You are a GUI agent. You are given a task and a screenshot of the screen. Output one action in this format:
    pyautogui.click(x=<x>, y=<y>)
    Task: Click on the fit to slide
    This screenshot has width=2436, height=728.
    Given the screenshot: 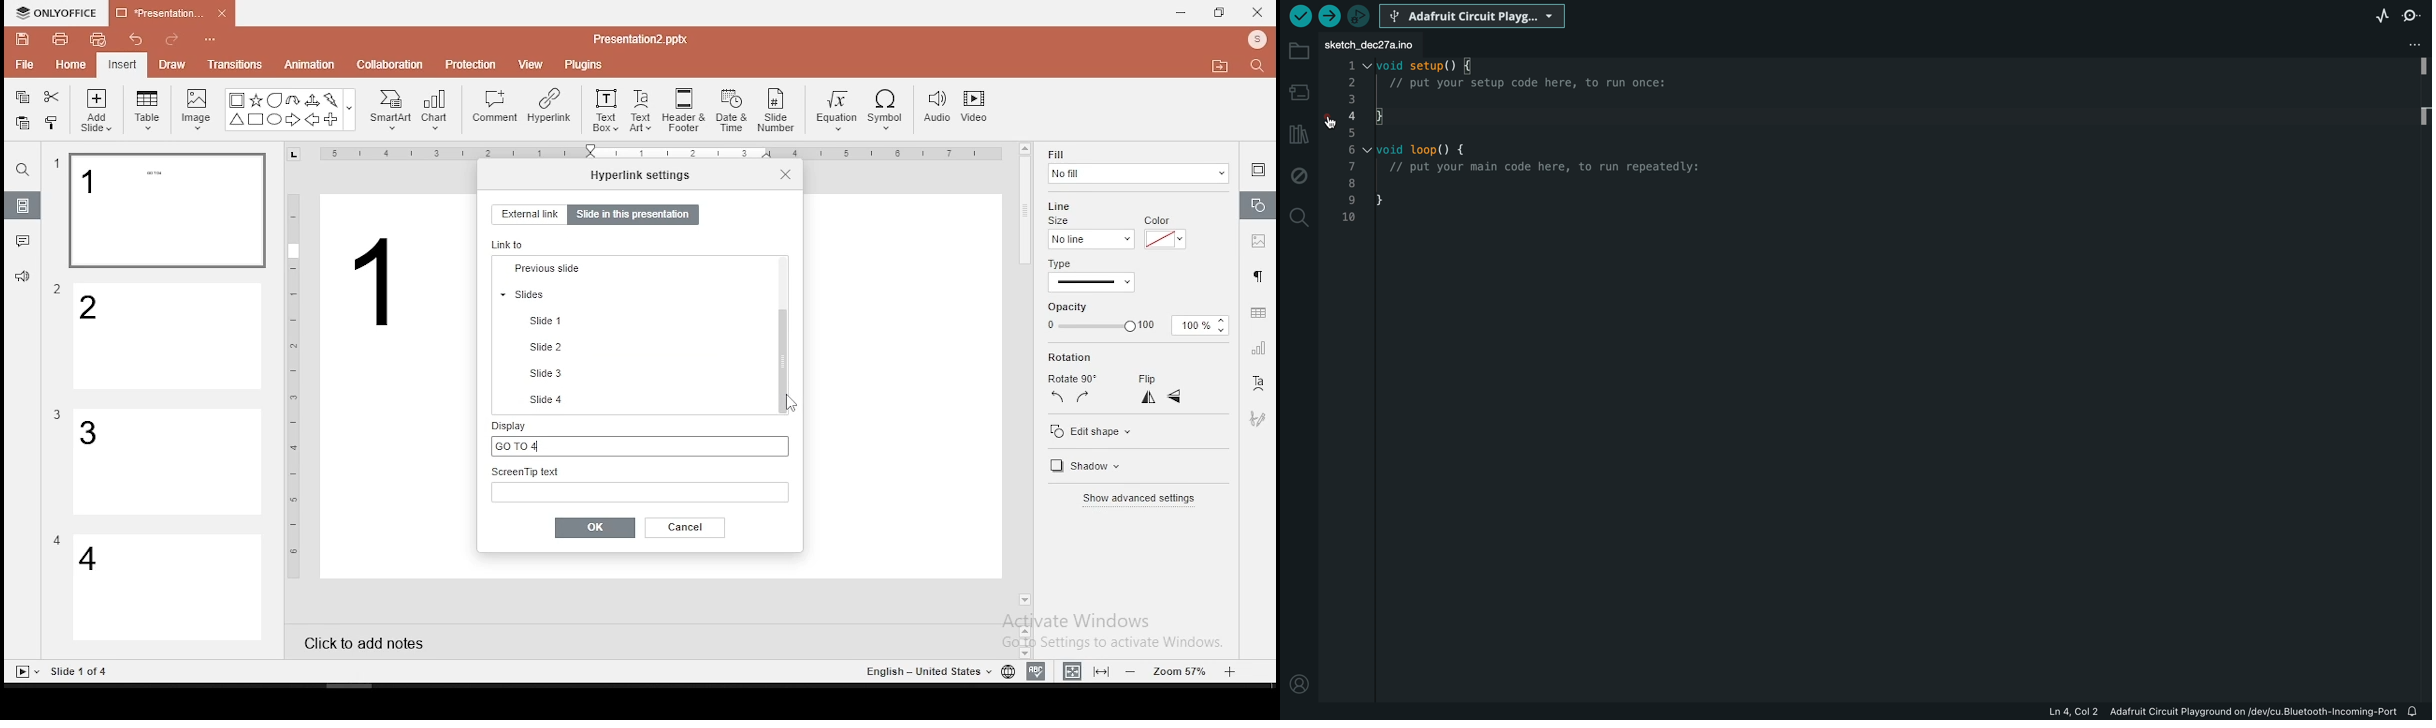 What is the action you would take?
    pyautogui.click(x=1104, y=670)
    